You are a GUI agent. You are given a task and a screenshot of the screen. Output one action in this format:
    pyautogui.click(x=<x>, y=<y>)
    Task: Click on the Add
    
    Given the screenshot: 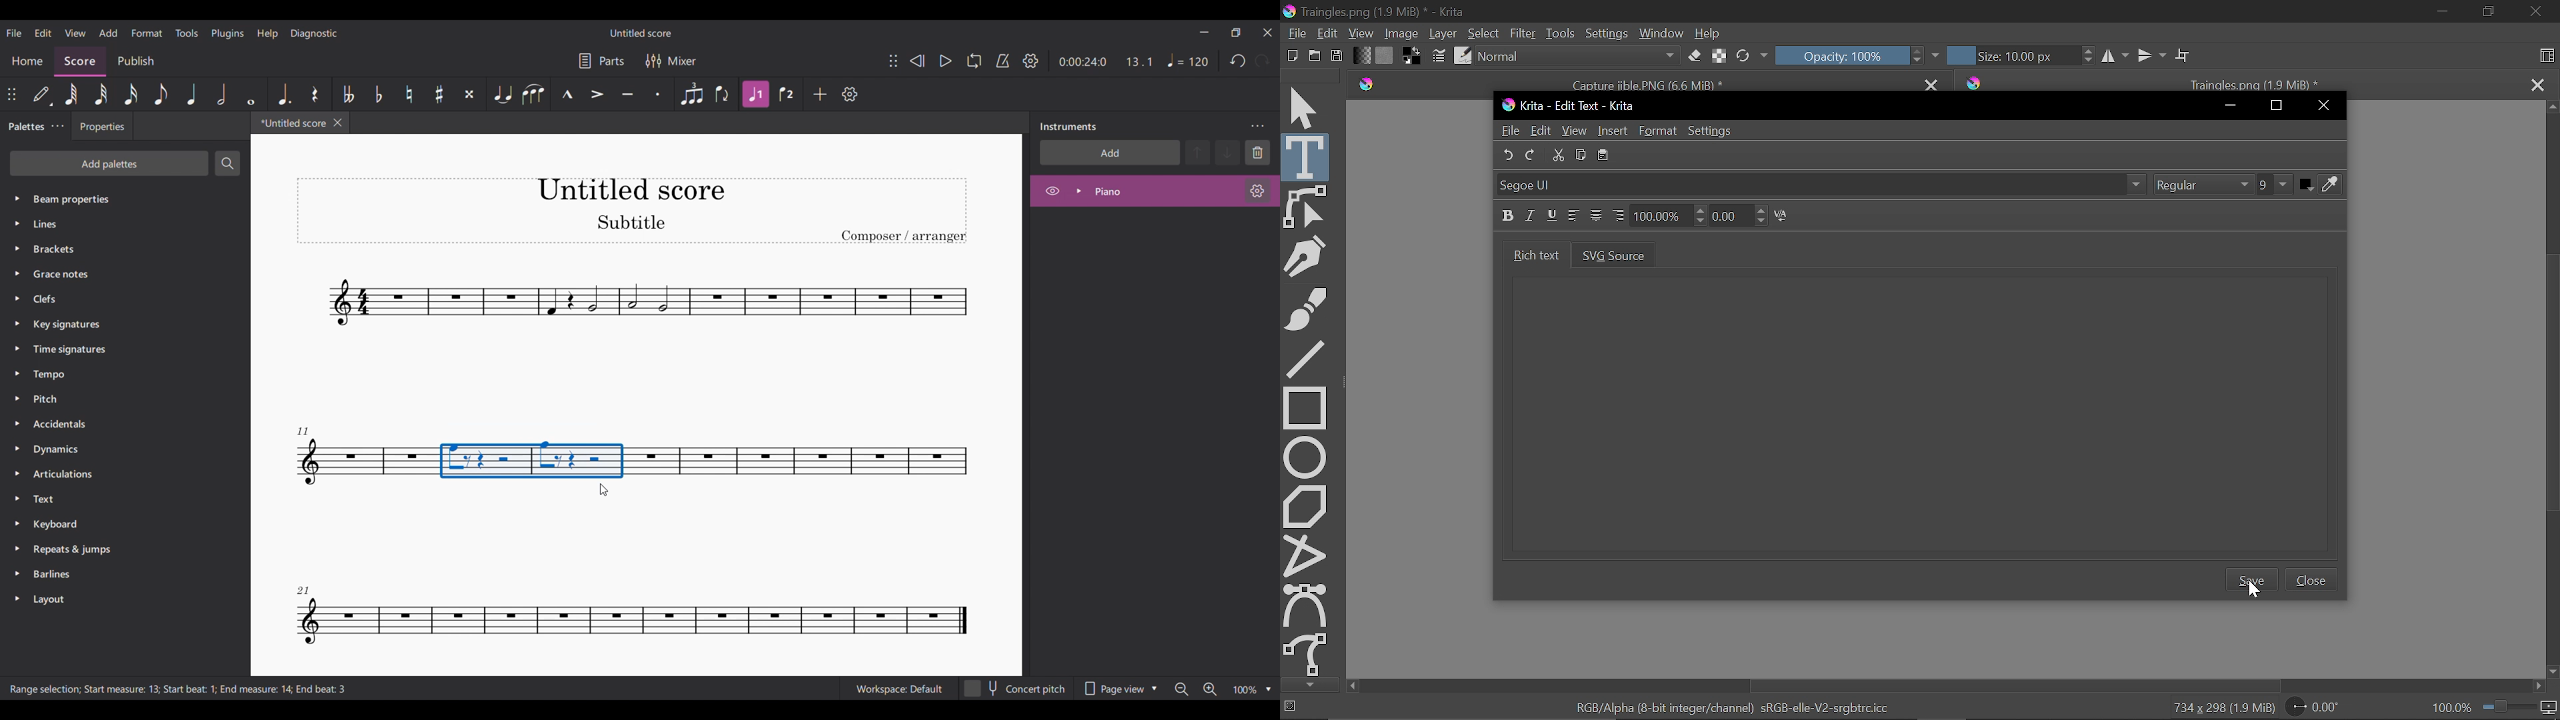 What is the action you would take?
    pyautogui.click(x=820, y=94)
    